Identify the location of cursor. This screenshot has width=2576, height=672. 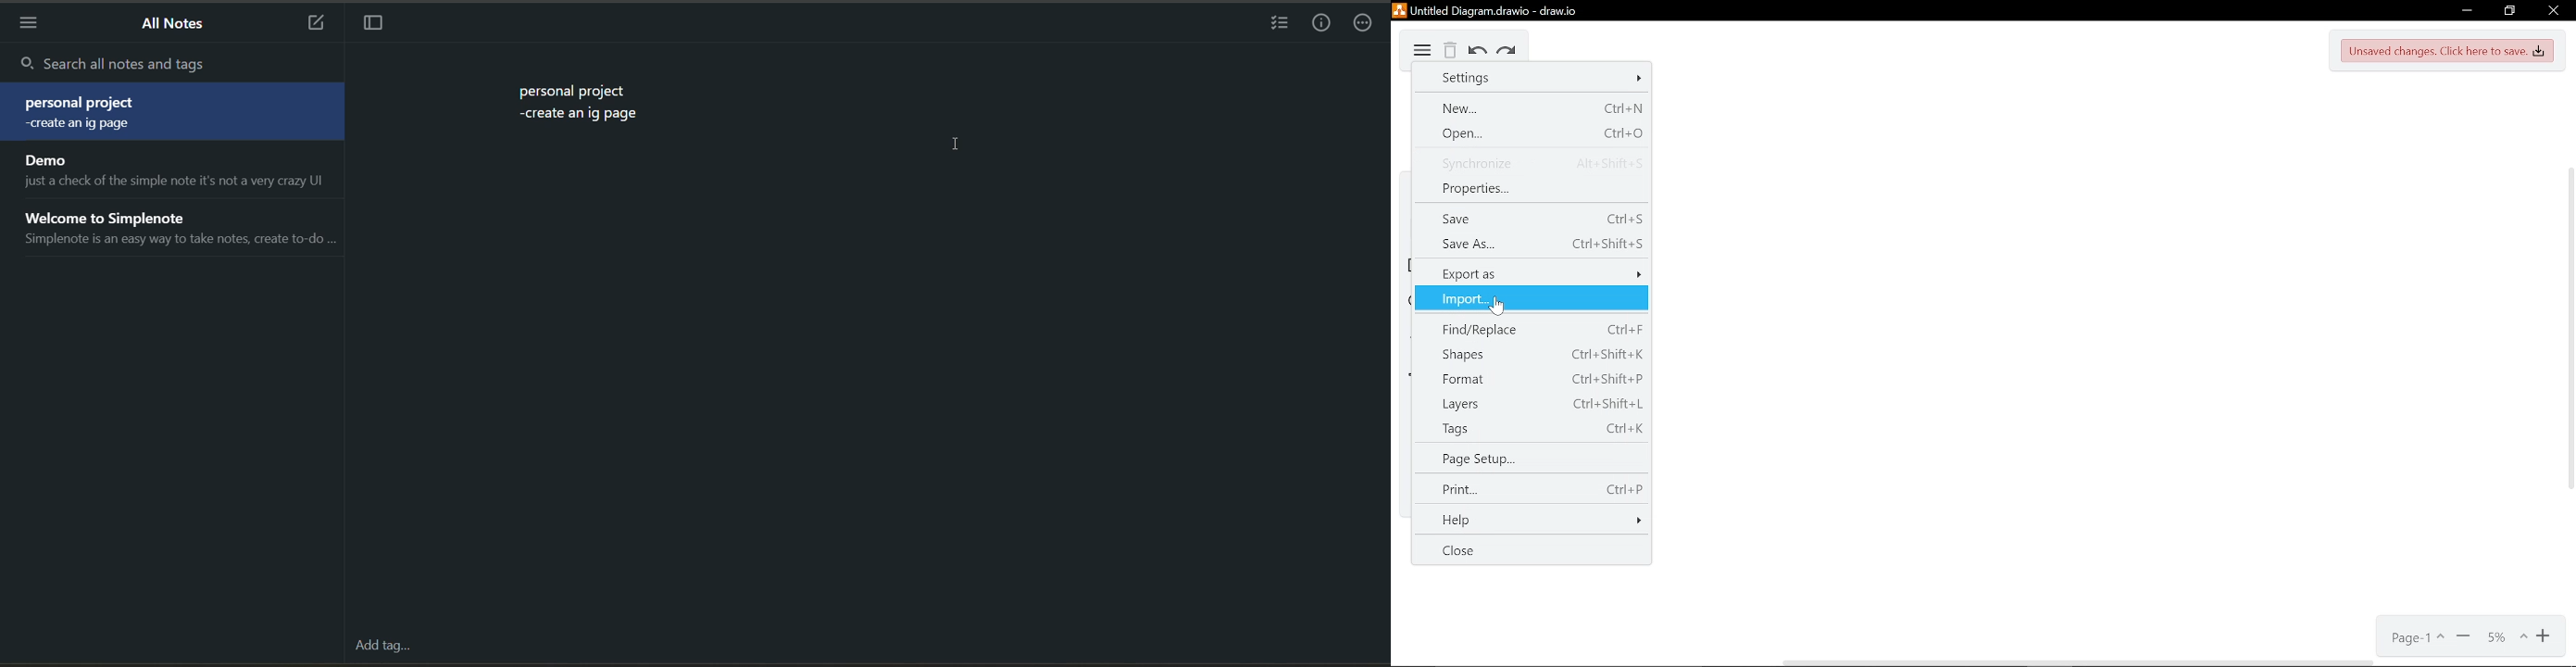
(959, 146).